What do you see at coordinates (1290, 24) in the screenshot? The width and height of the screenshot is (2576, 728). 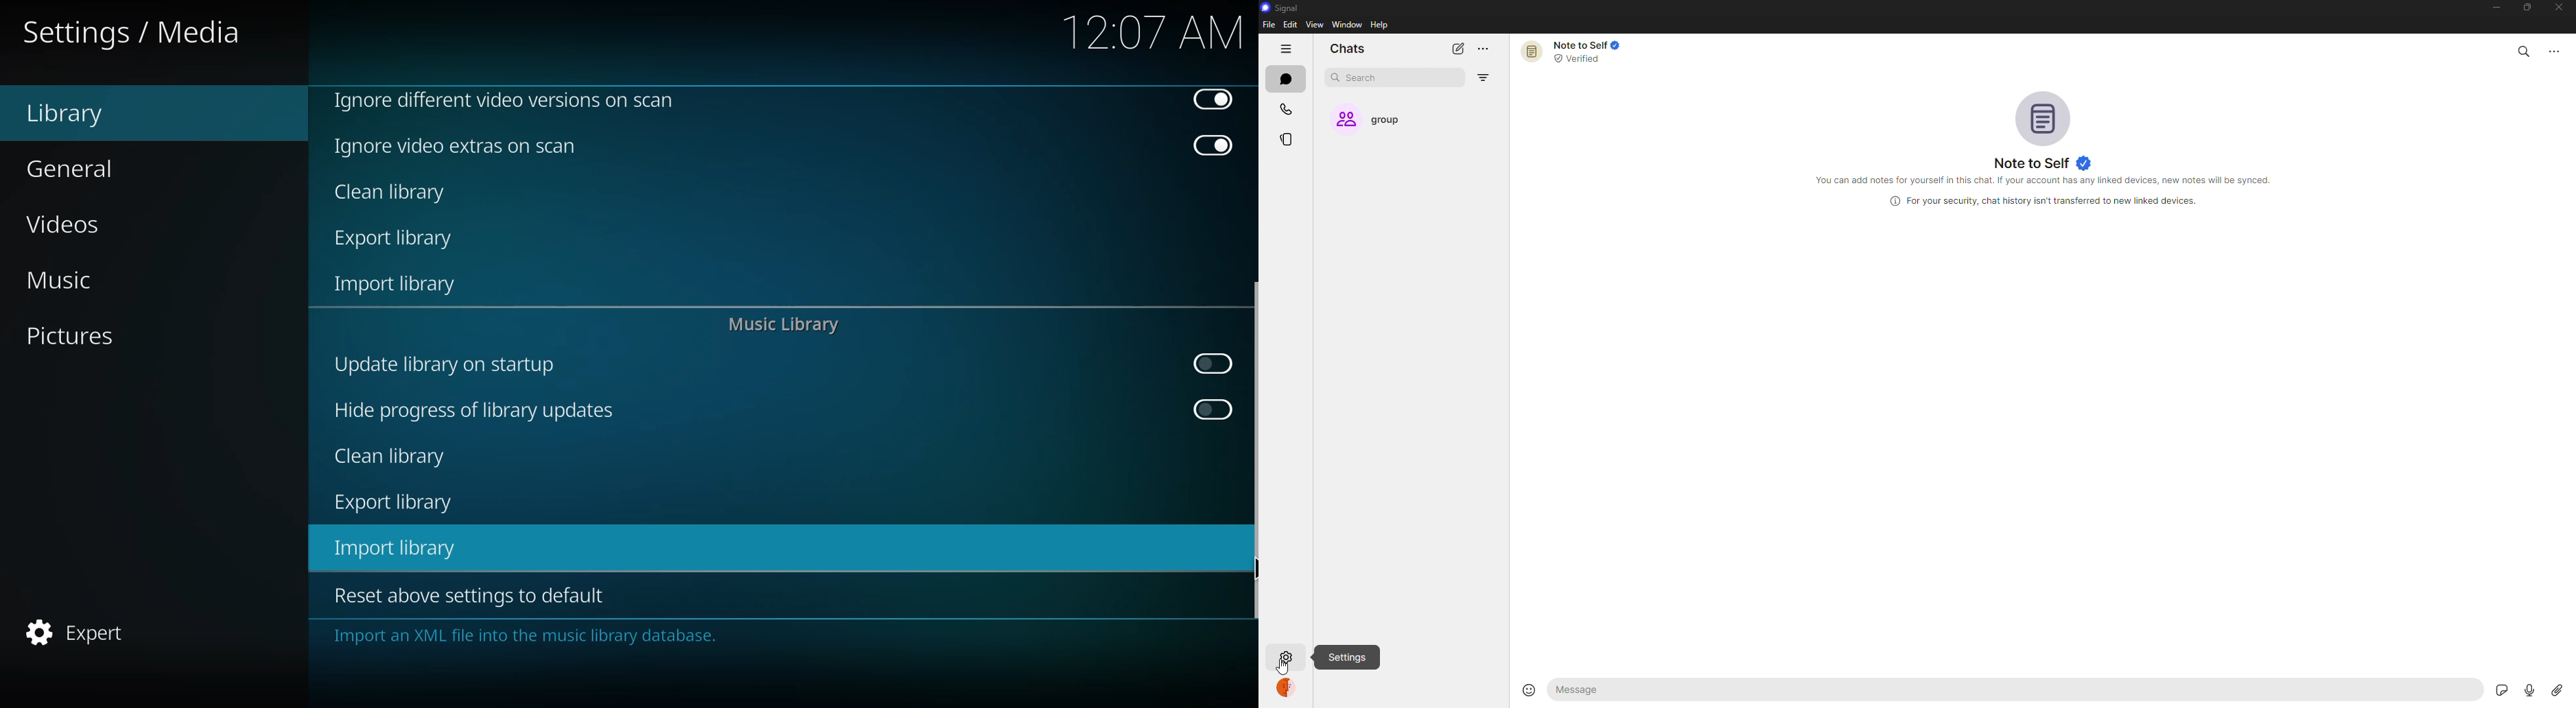 I see `edit` at bounding box center [1290, 24].